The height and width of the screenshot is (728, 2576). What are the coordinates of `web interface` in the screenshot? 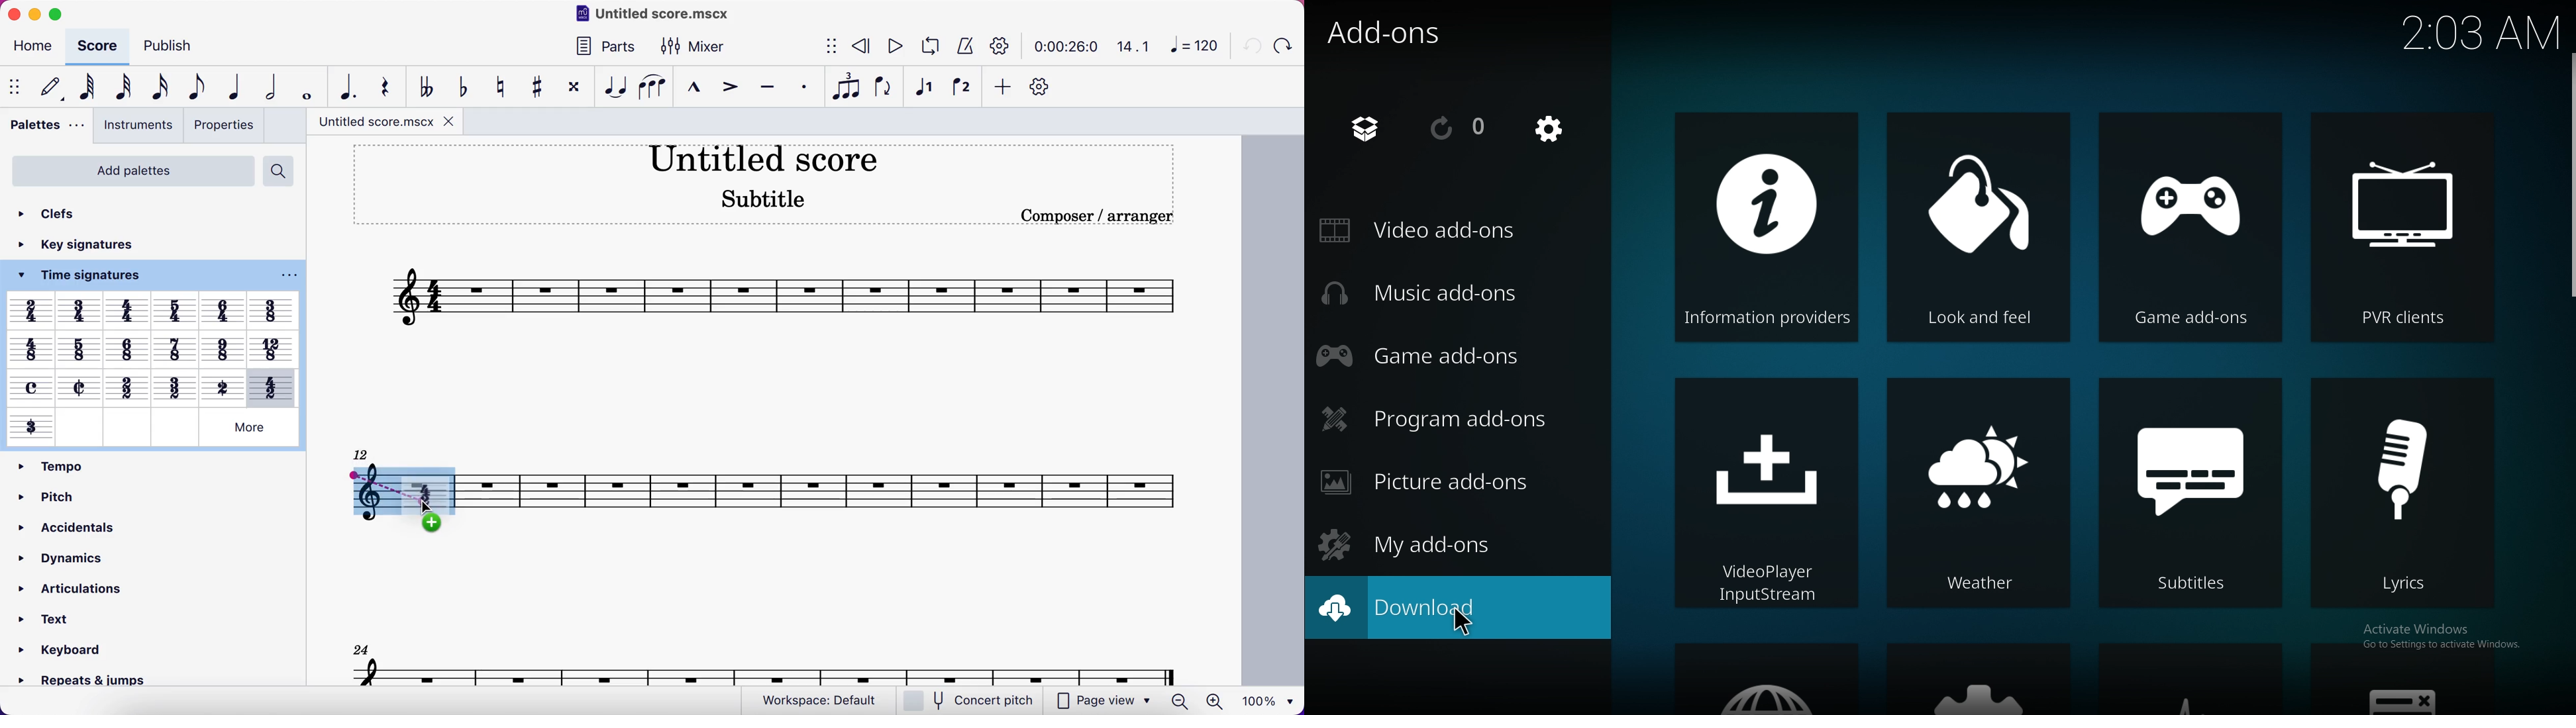 It's located at (1766, 679).